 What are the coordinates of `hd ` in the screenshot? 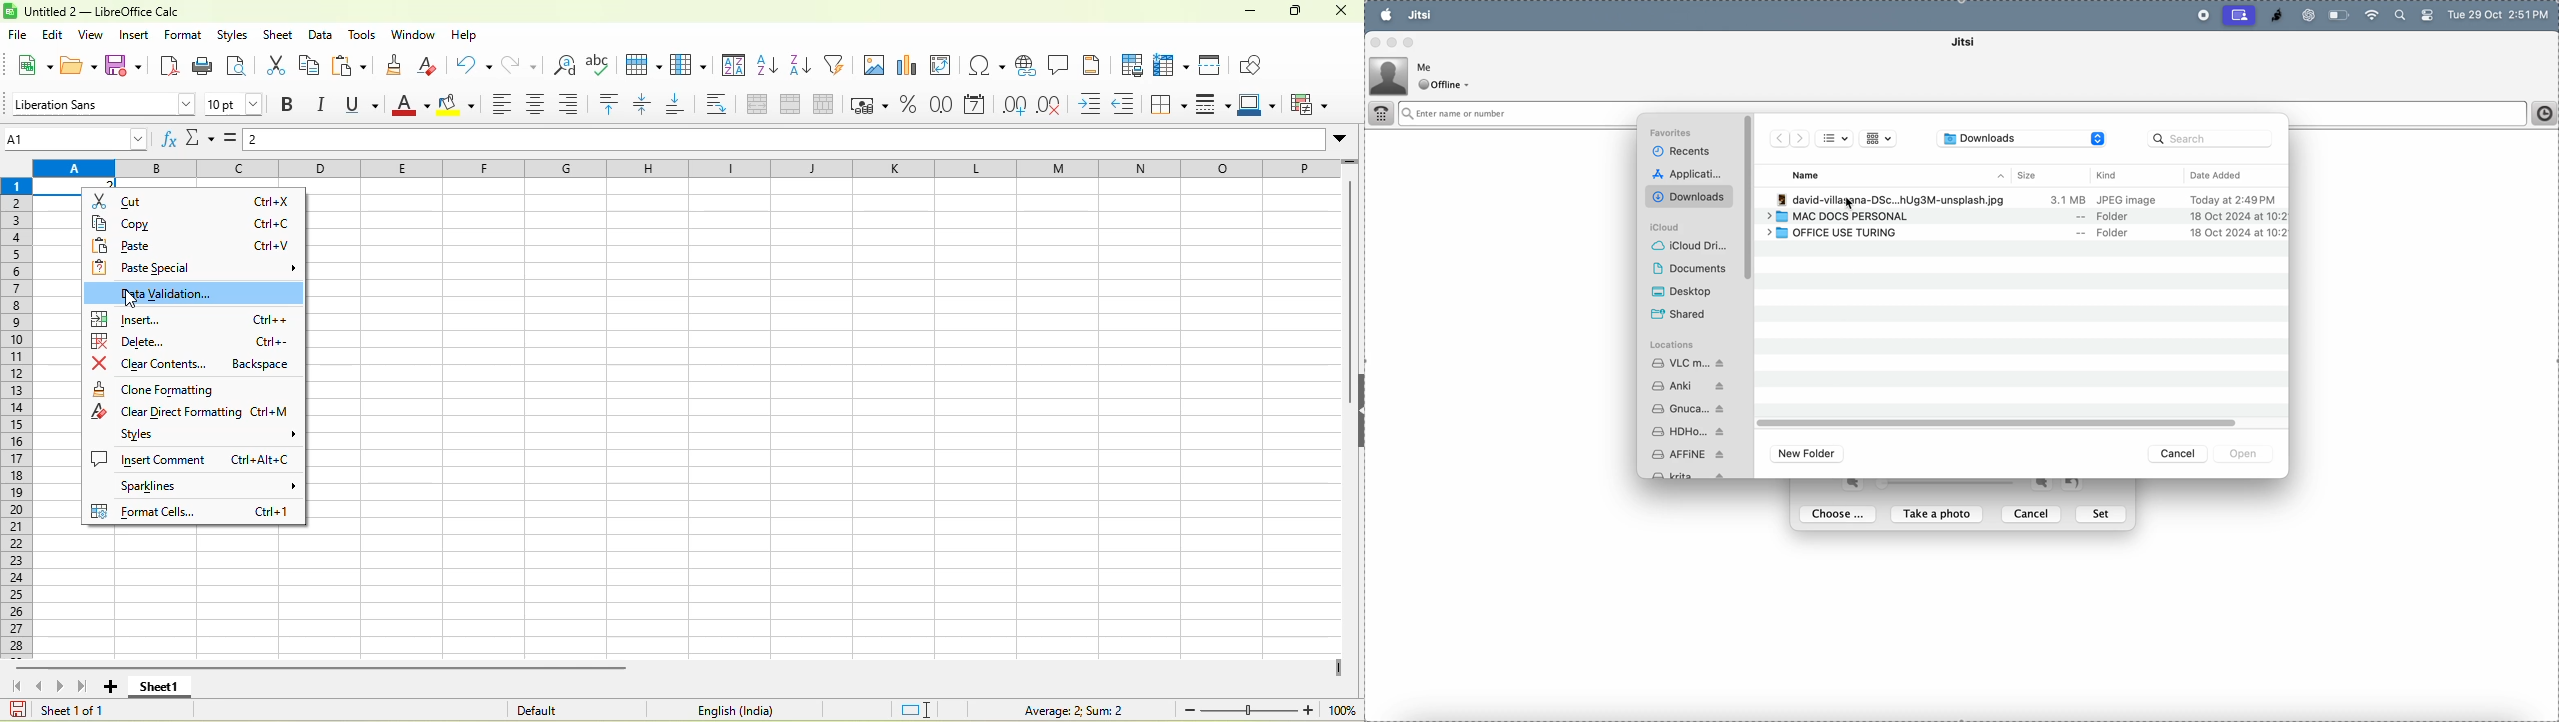 It's located at (1690, 433).